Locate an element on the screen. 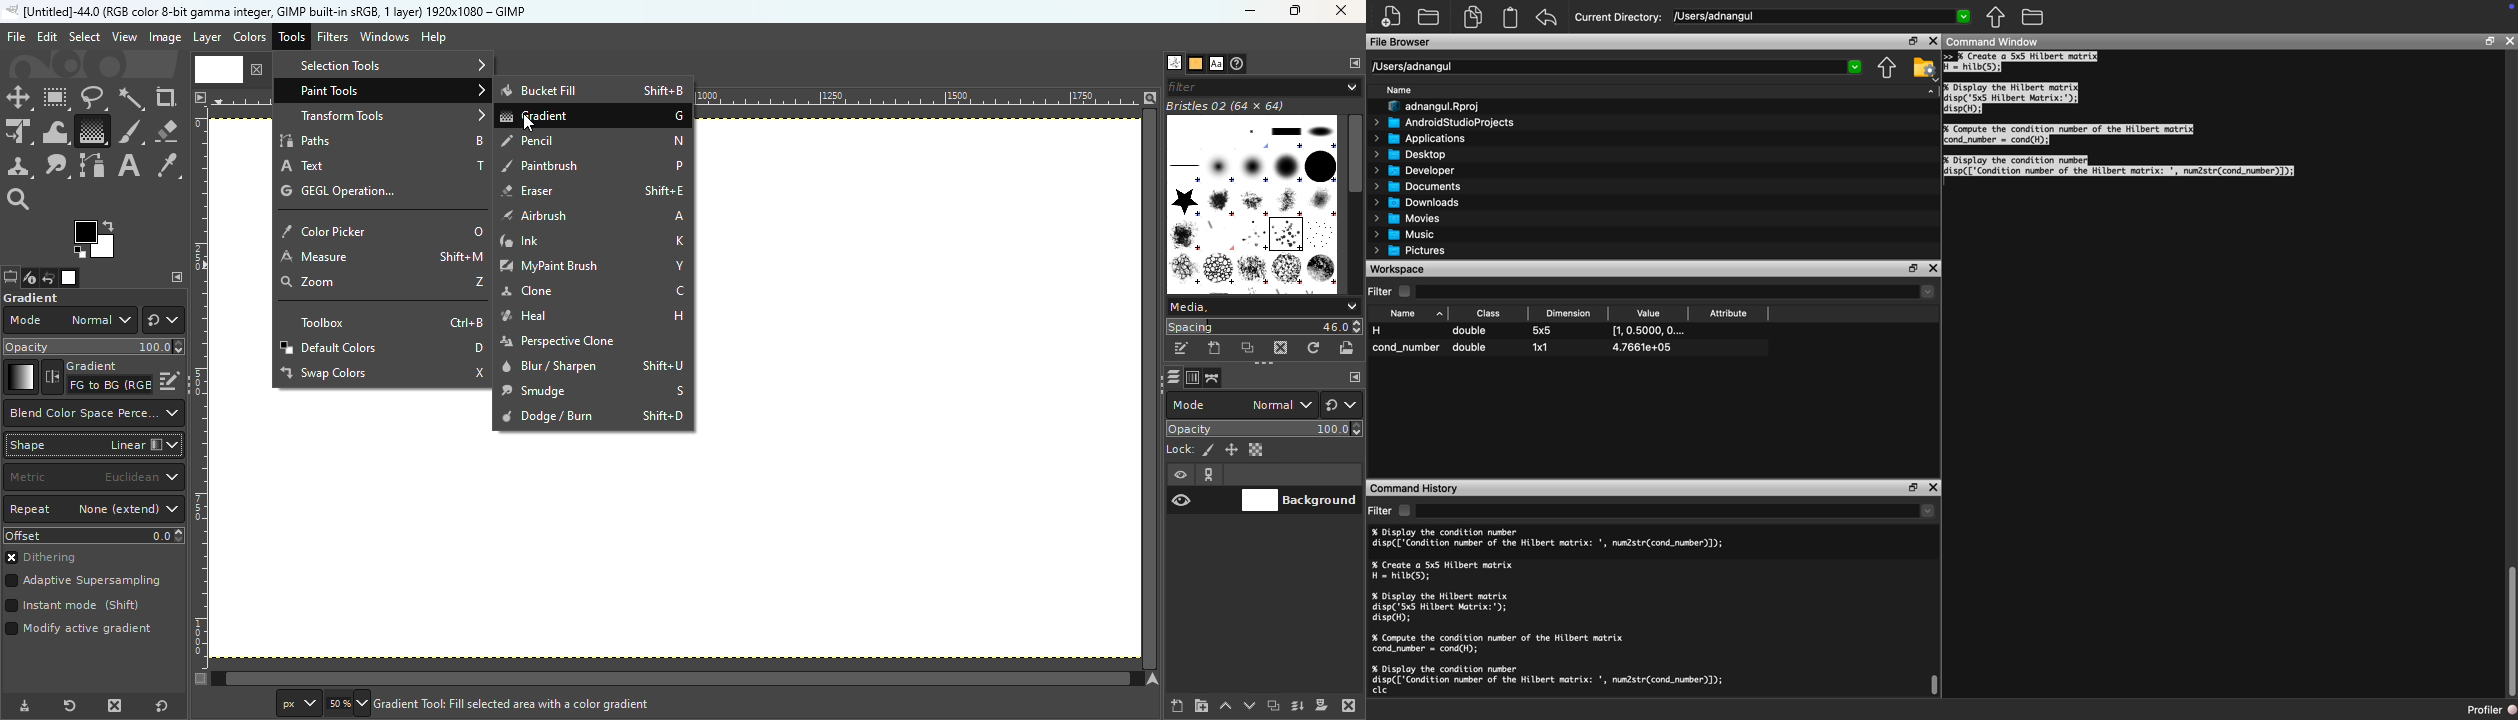 The height and width of the screenshot is (728, 2520). Lower this layer one step in the layer stack is located at coordinates (1249, 706).